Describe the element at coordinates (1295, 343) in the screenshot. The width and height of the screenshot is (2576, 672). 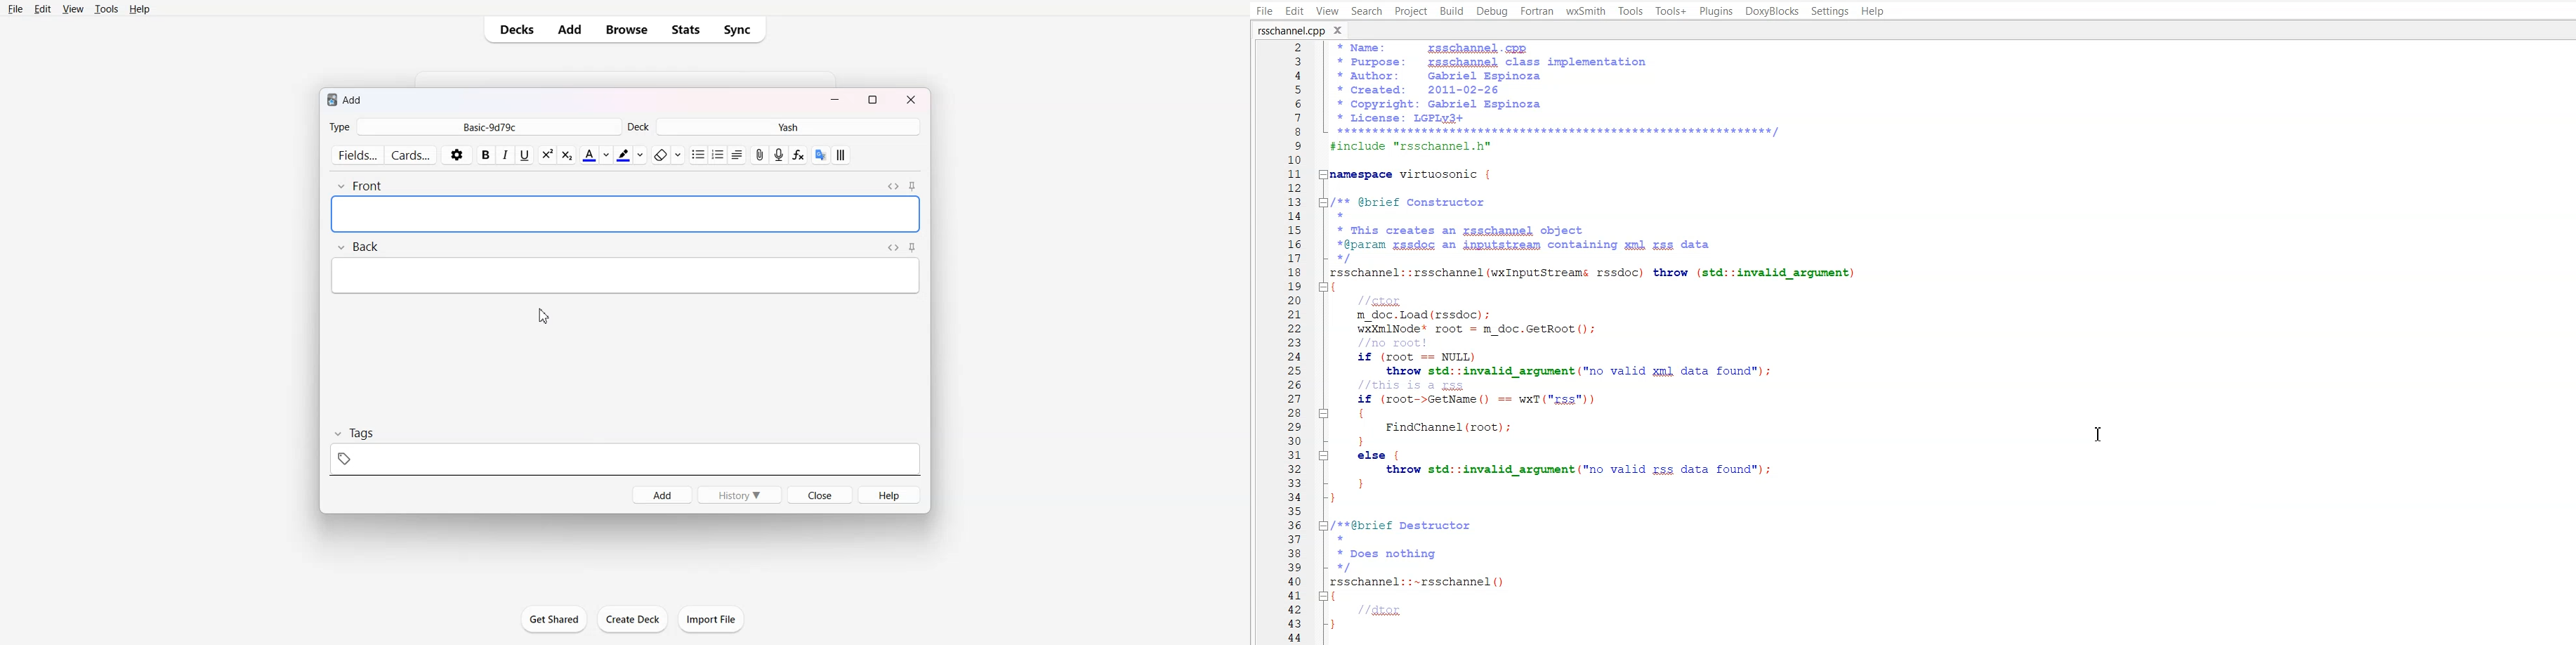
I see `Number line(2,3,4........44)` at that location.